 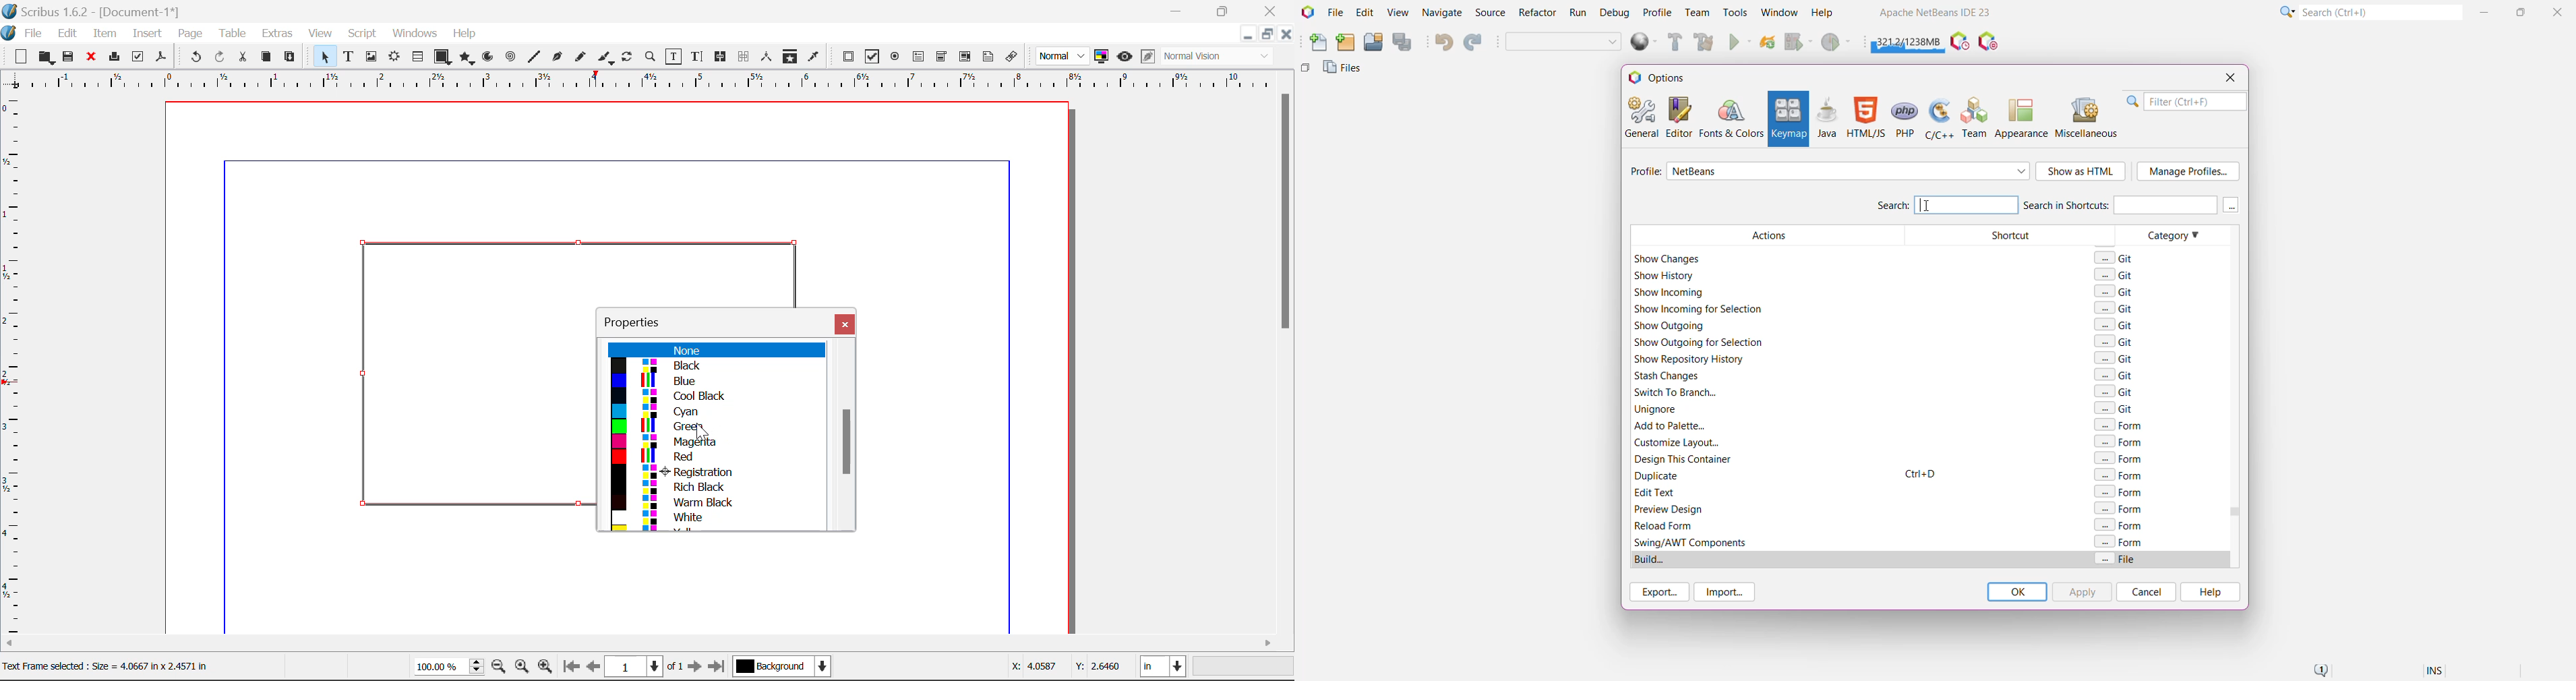 I want to click on Pdf Checkbox, so click(x=872, y=57).